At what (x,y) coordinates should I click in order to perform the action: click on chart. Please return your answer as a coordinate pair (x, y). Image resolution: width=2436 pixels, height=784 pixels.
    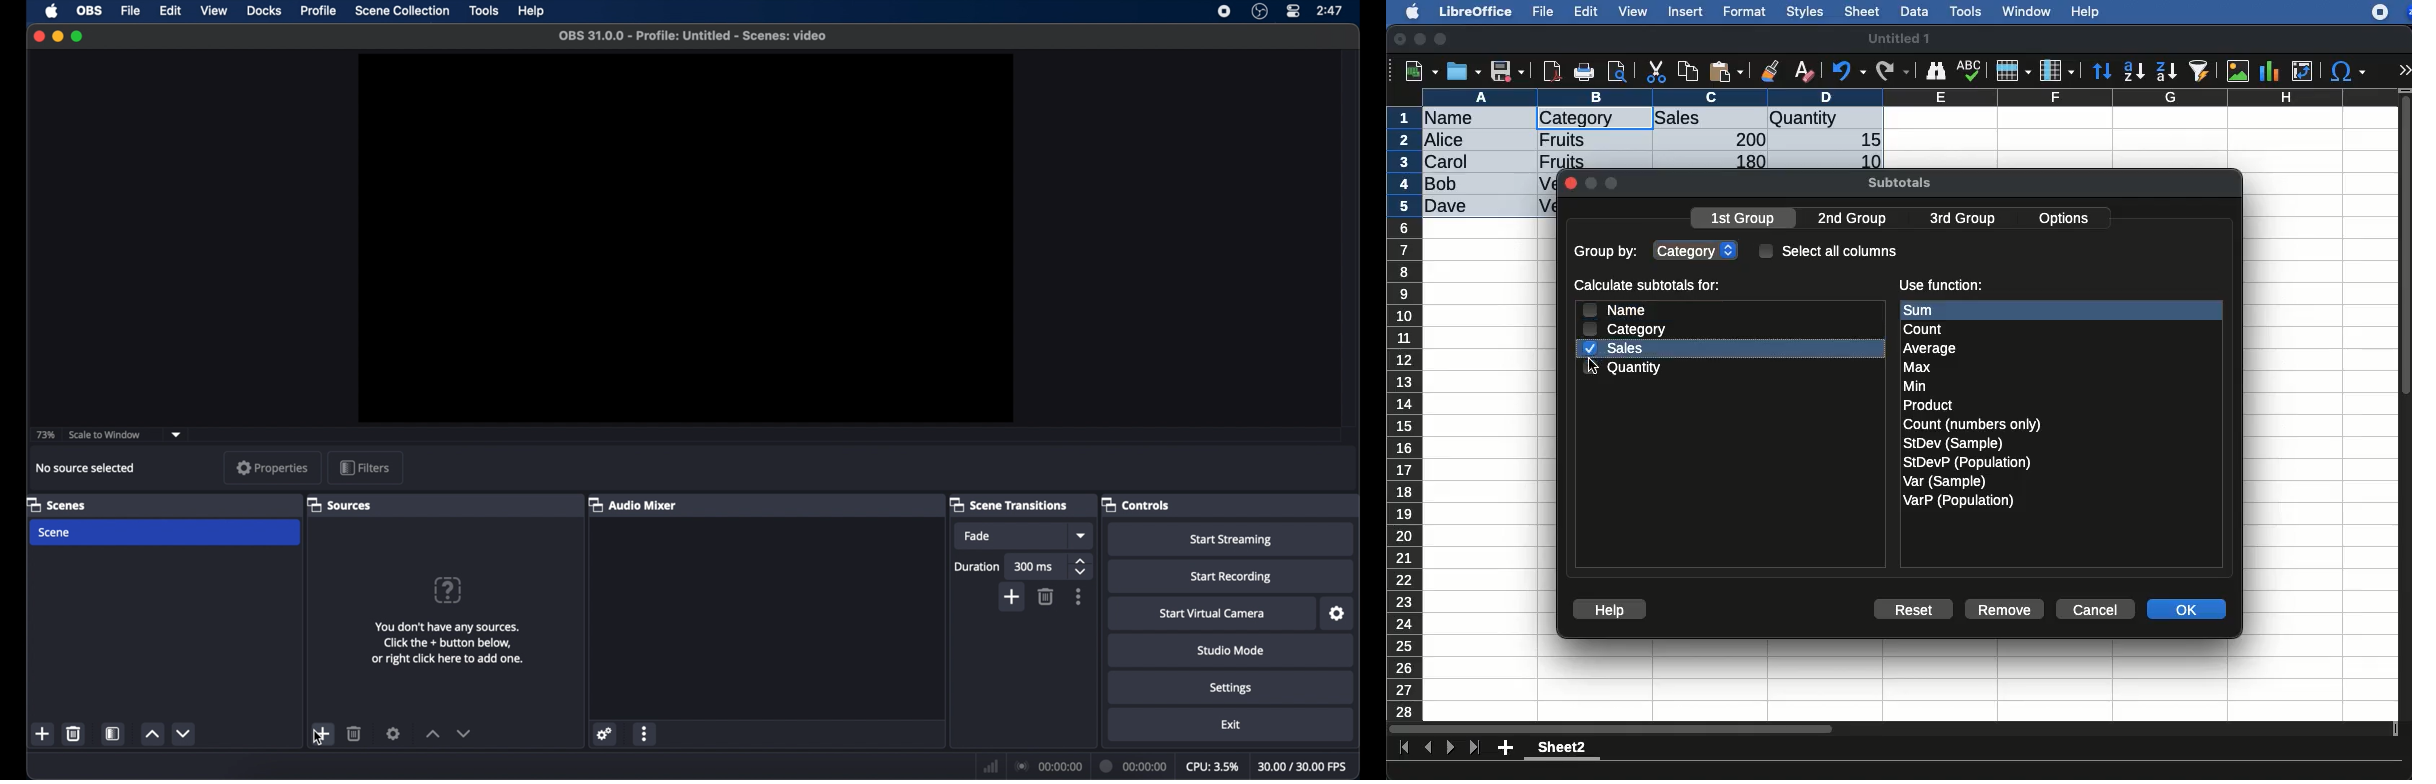
    Looking at the image, I should click on (2270, 71).